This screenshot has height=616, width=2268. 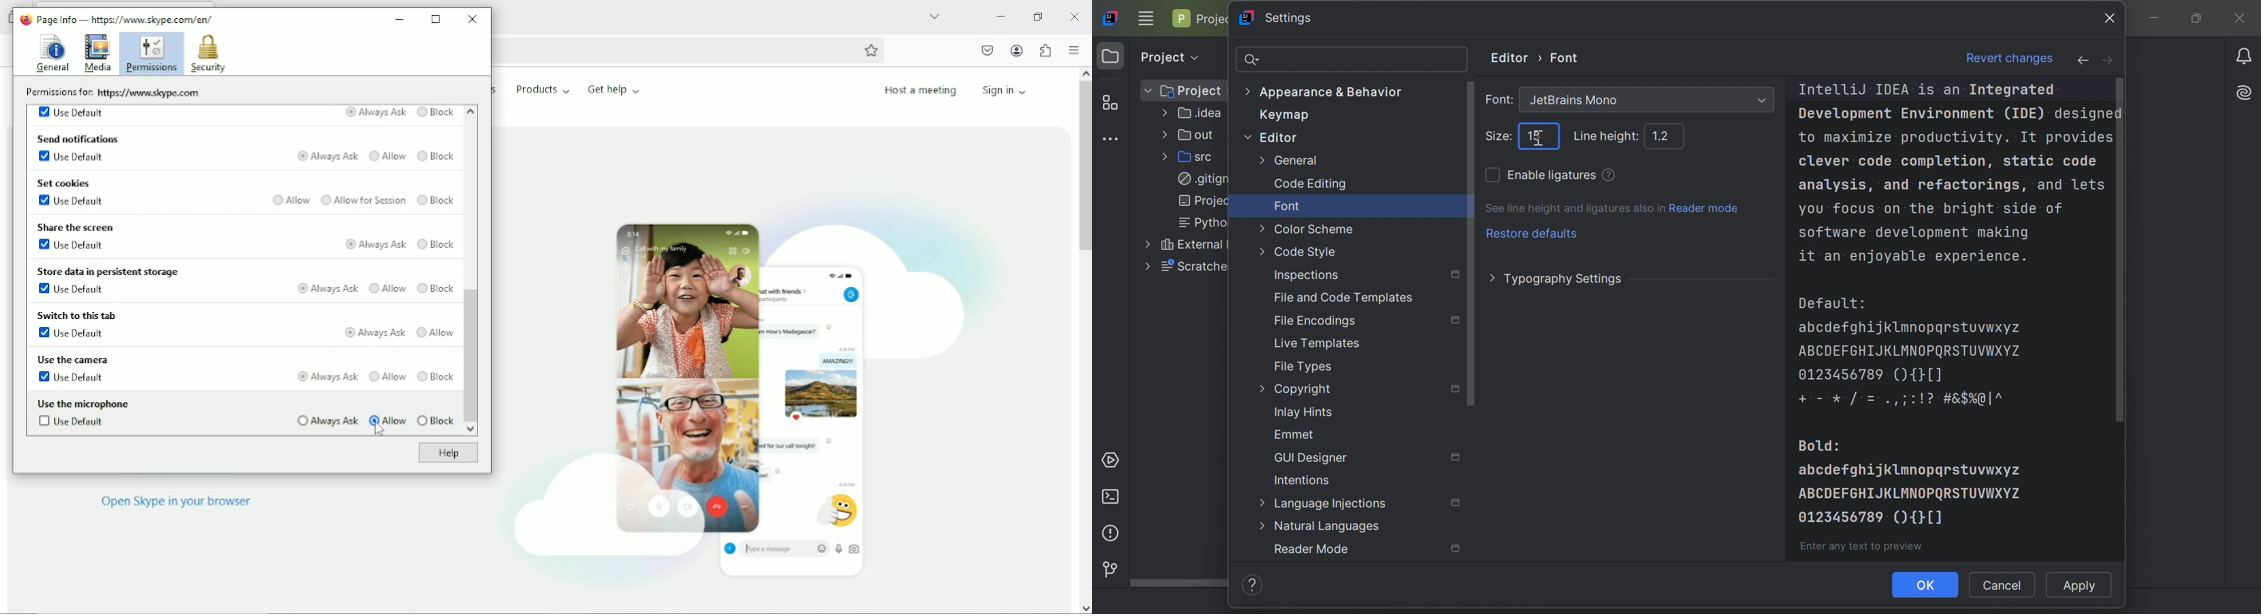 I want to click on forward, so click(x=2109, y=62).